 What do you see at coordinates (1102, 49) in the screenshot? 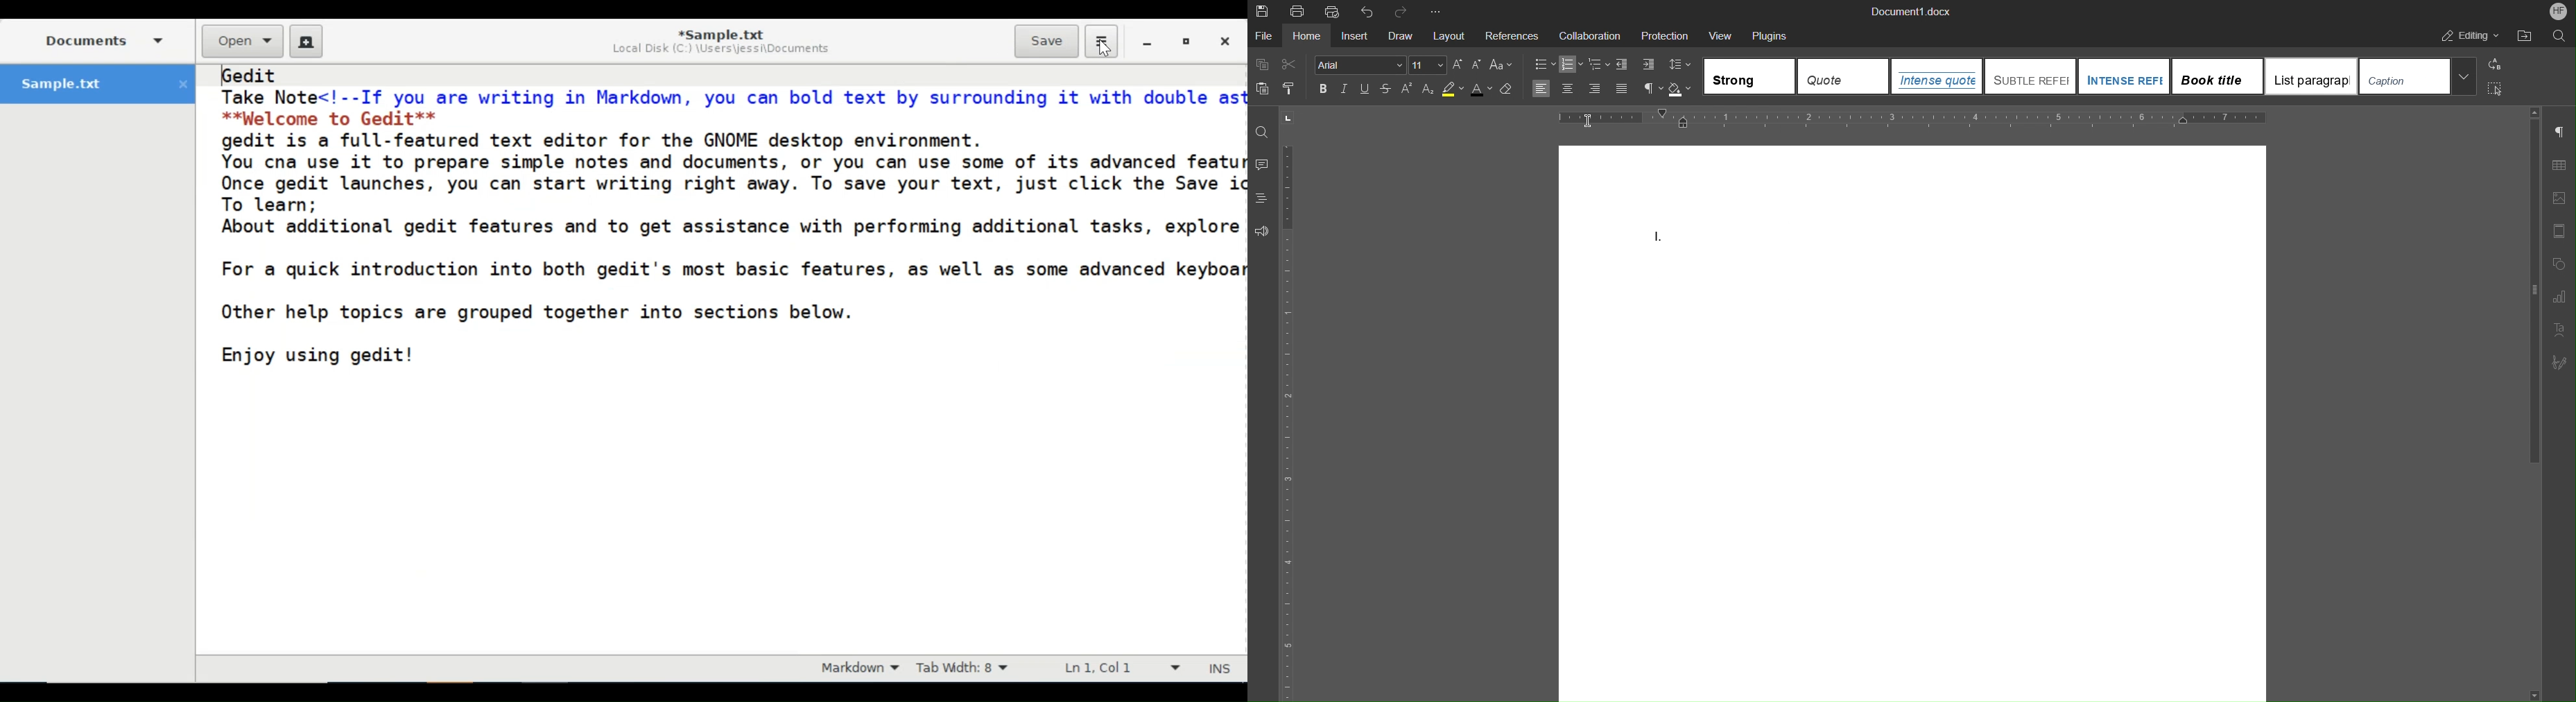
I see `Cursor` at bounding box center [1102, 49].